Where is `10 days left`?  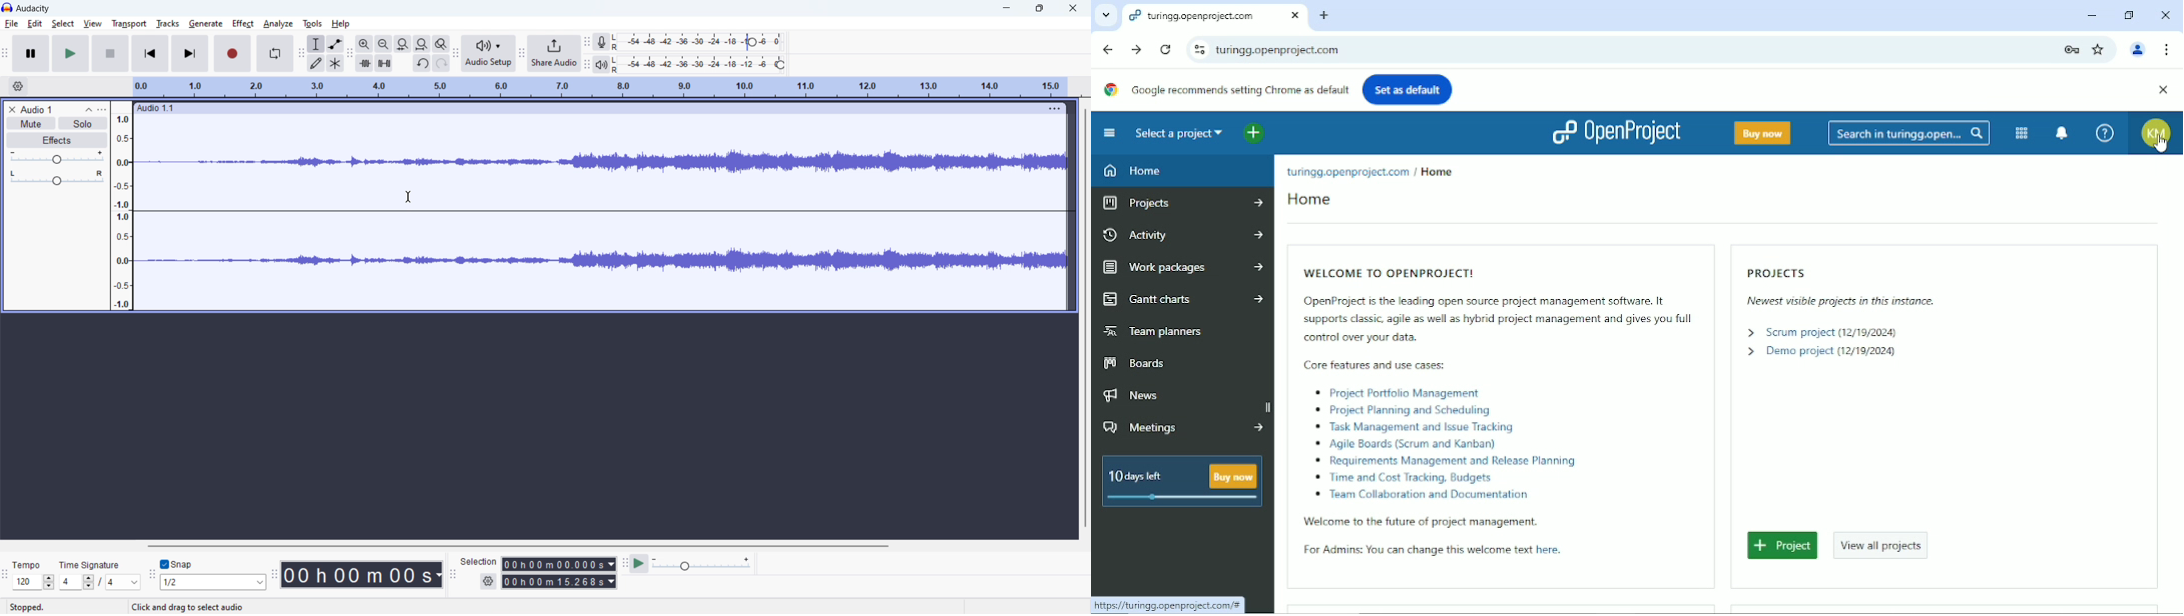
10 days left is located at coordinates (1141, 474).